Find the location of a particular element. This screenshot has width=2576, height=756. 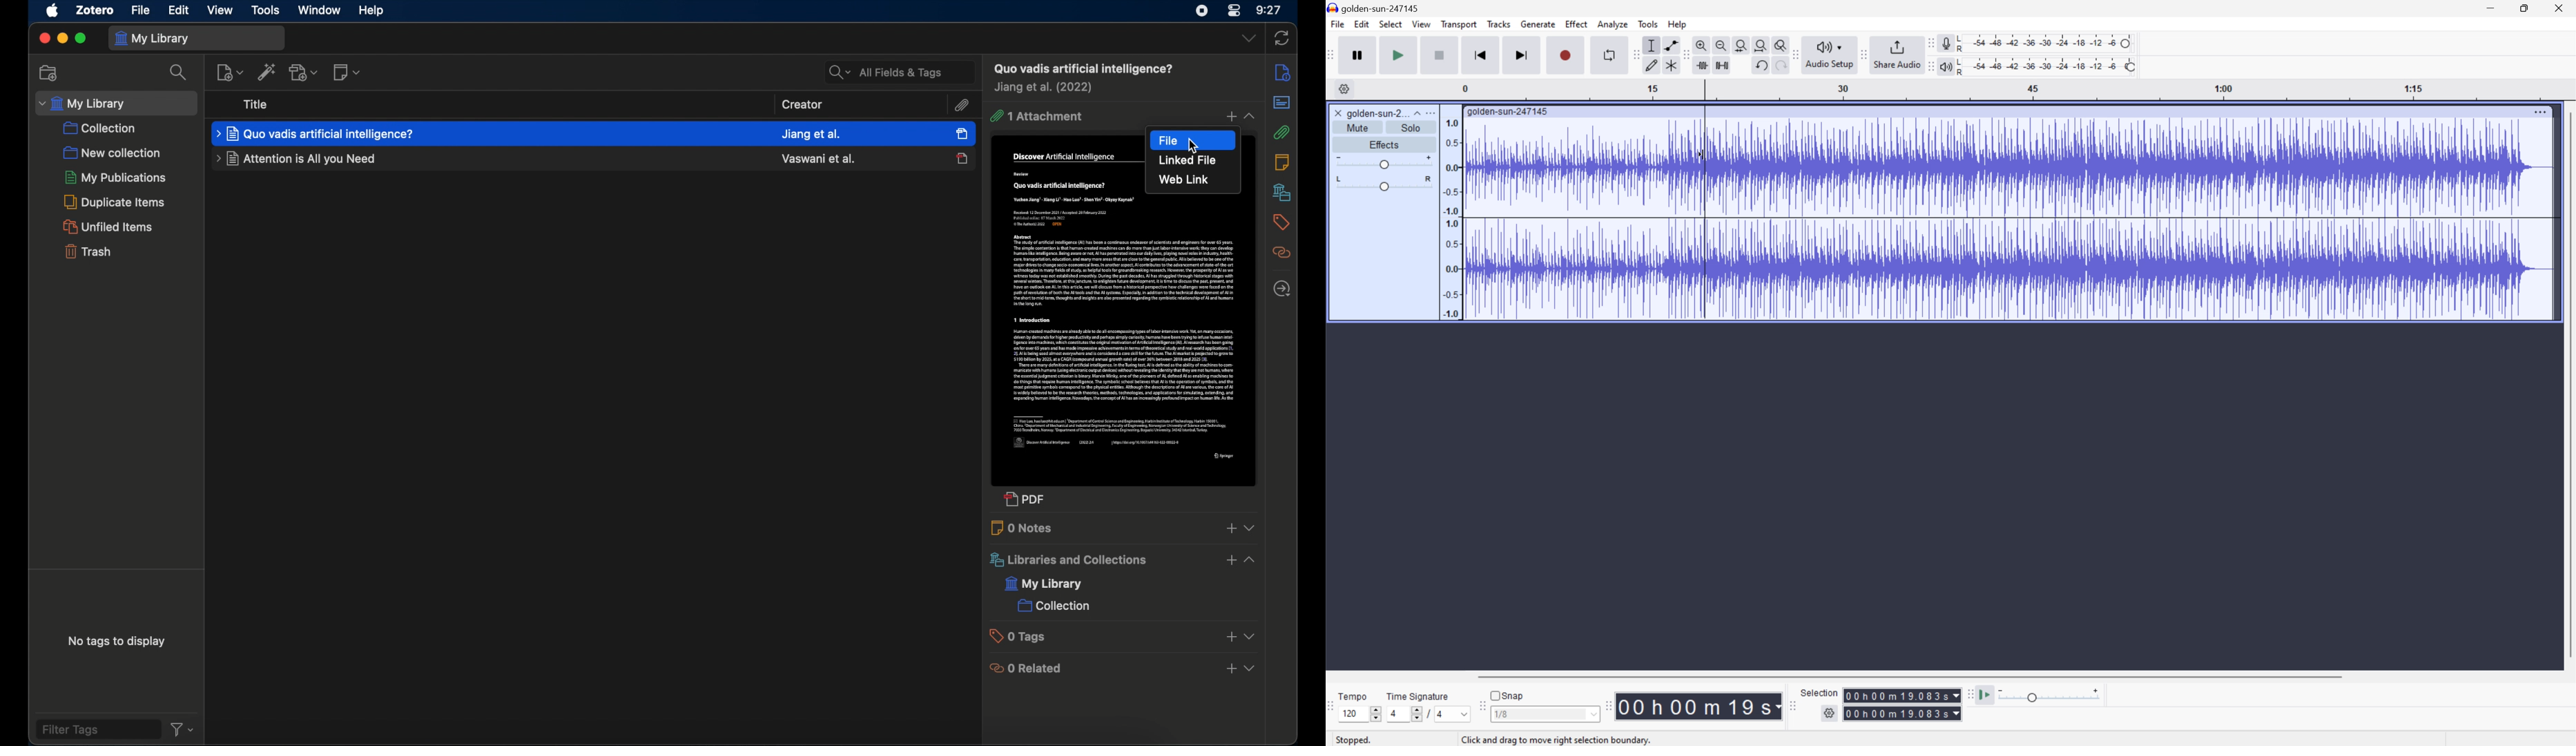

Slider is located at coordinates (1382, 162).